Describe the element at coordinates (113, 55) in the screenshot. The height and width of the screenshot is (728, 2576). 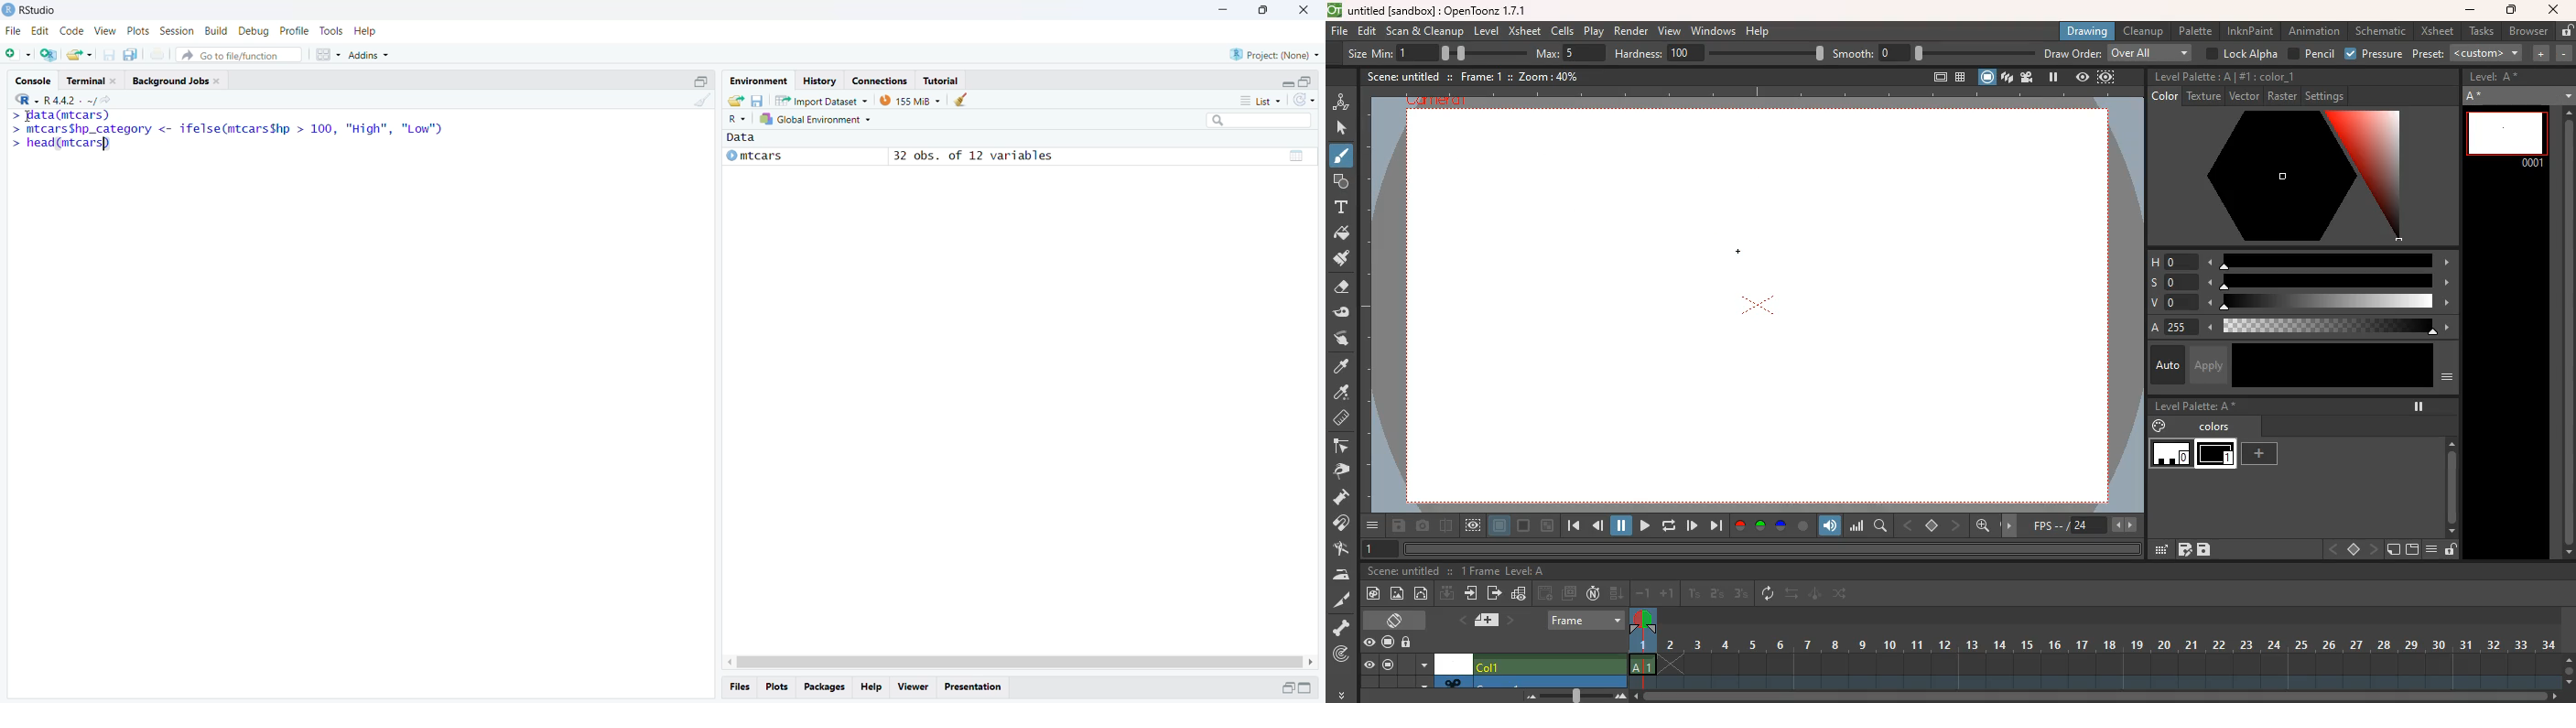
I see `Save current document (Ctrl + S)` at that location.